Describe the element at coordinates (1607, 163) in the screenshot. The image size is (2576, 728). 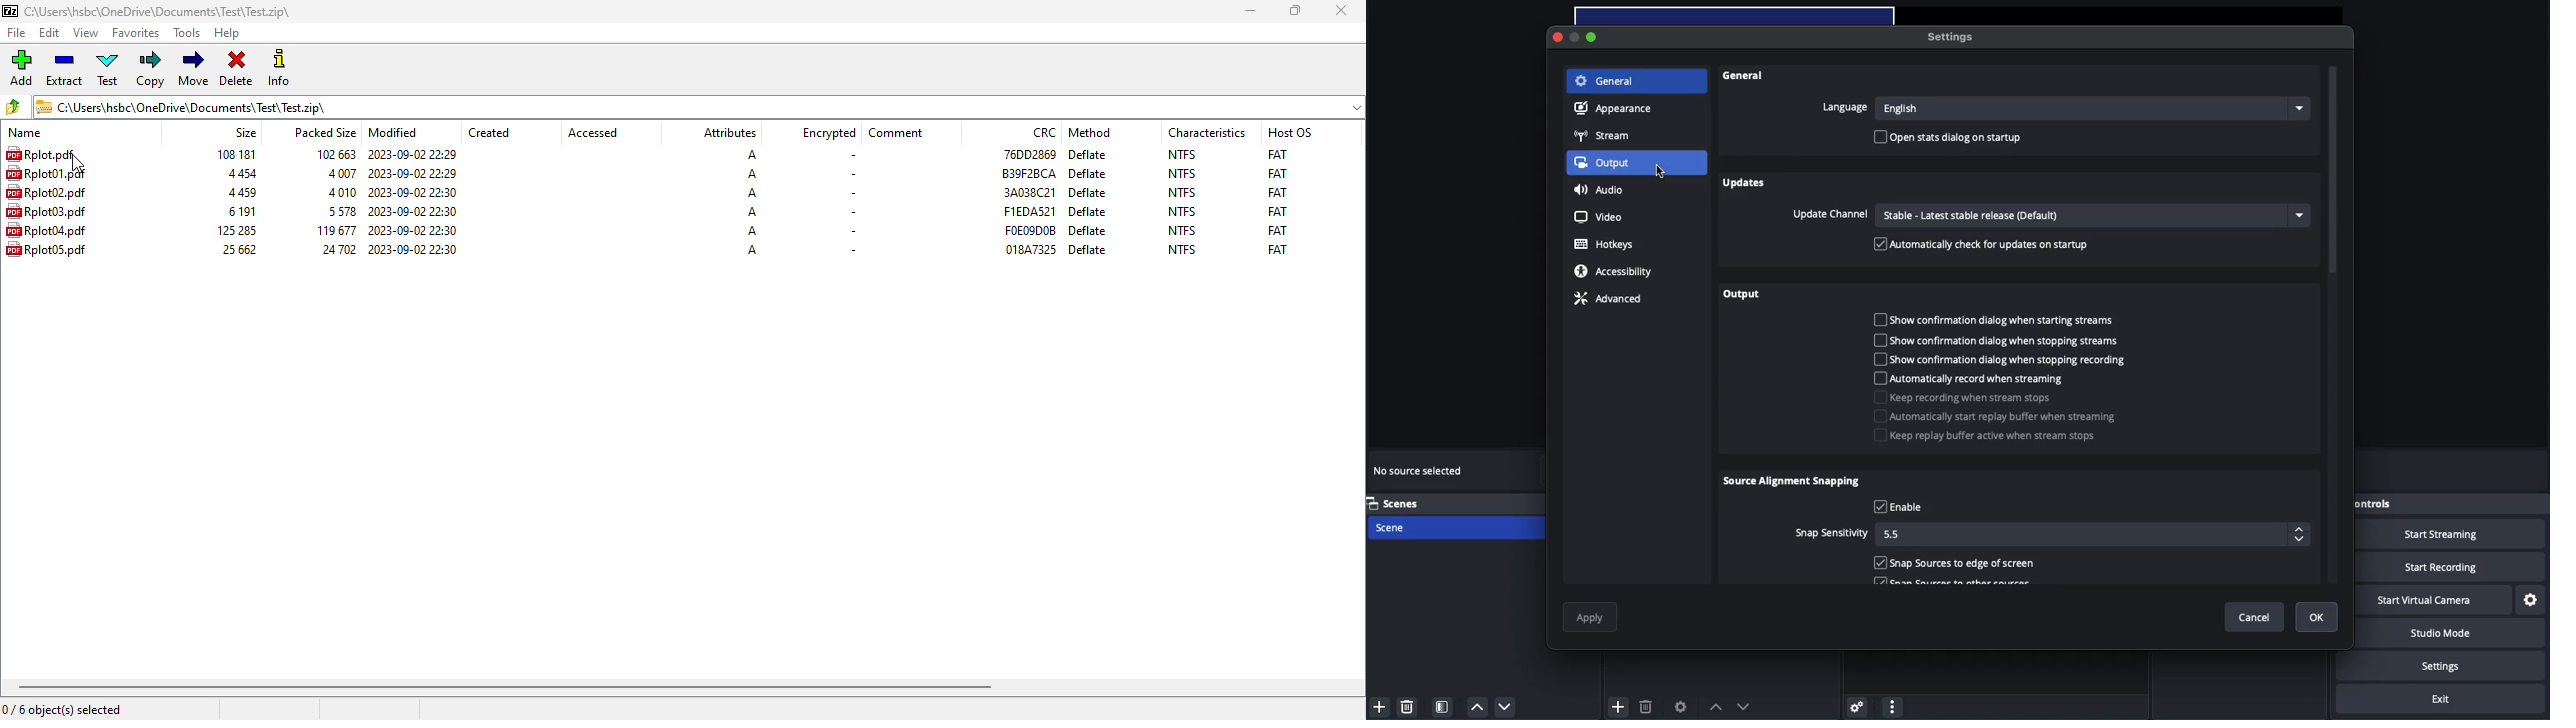
I see `Output` at that location.